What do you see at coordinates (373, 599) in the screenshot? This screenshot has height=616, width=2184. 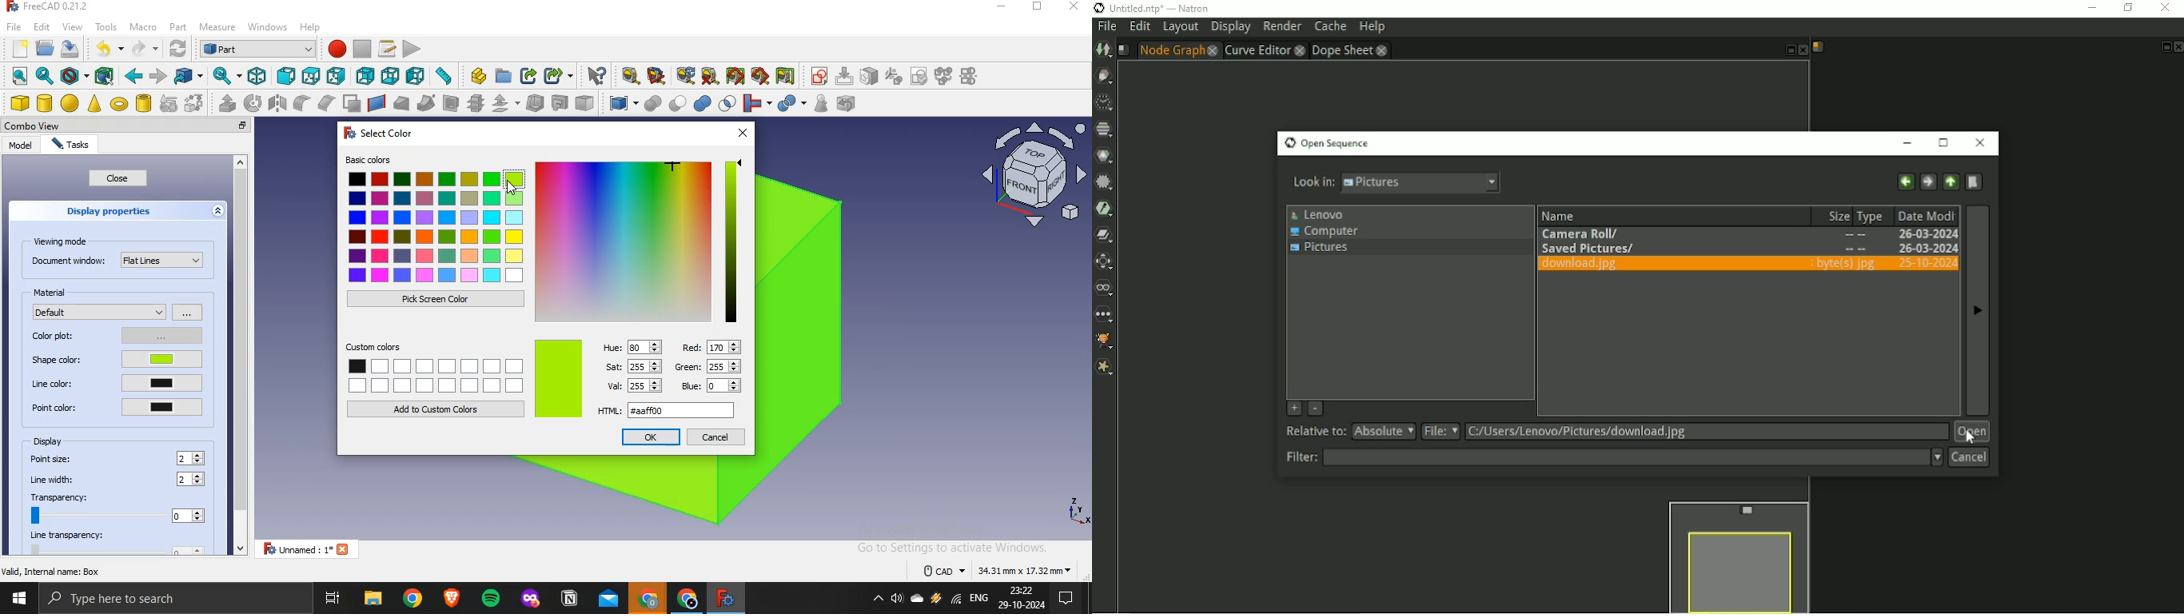 I see `file explorer` at bounding box center [373, 599].